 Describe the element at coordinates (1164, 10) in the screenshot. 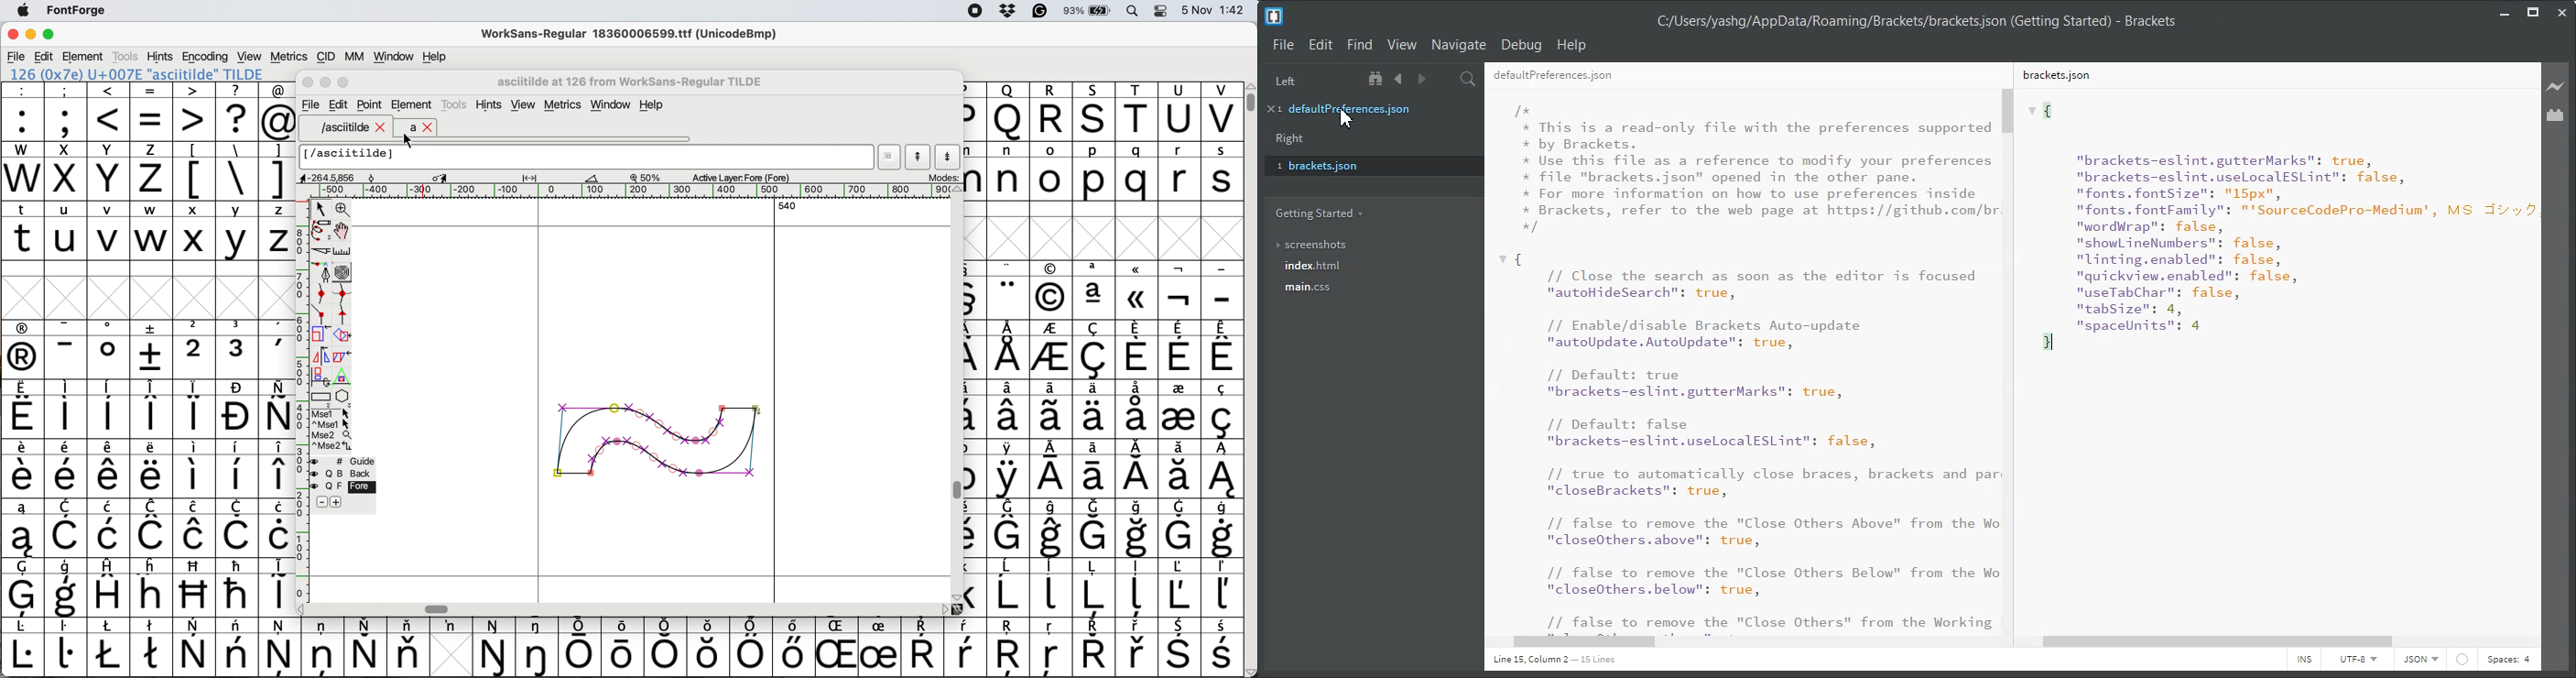

I see `control center` at that location.